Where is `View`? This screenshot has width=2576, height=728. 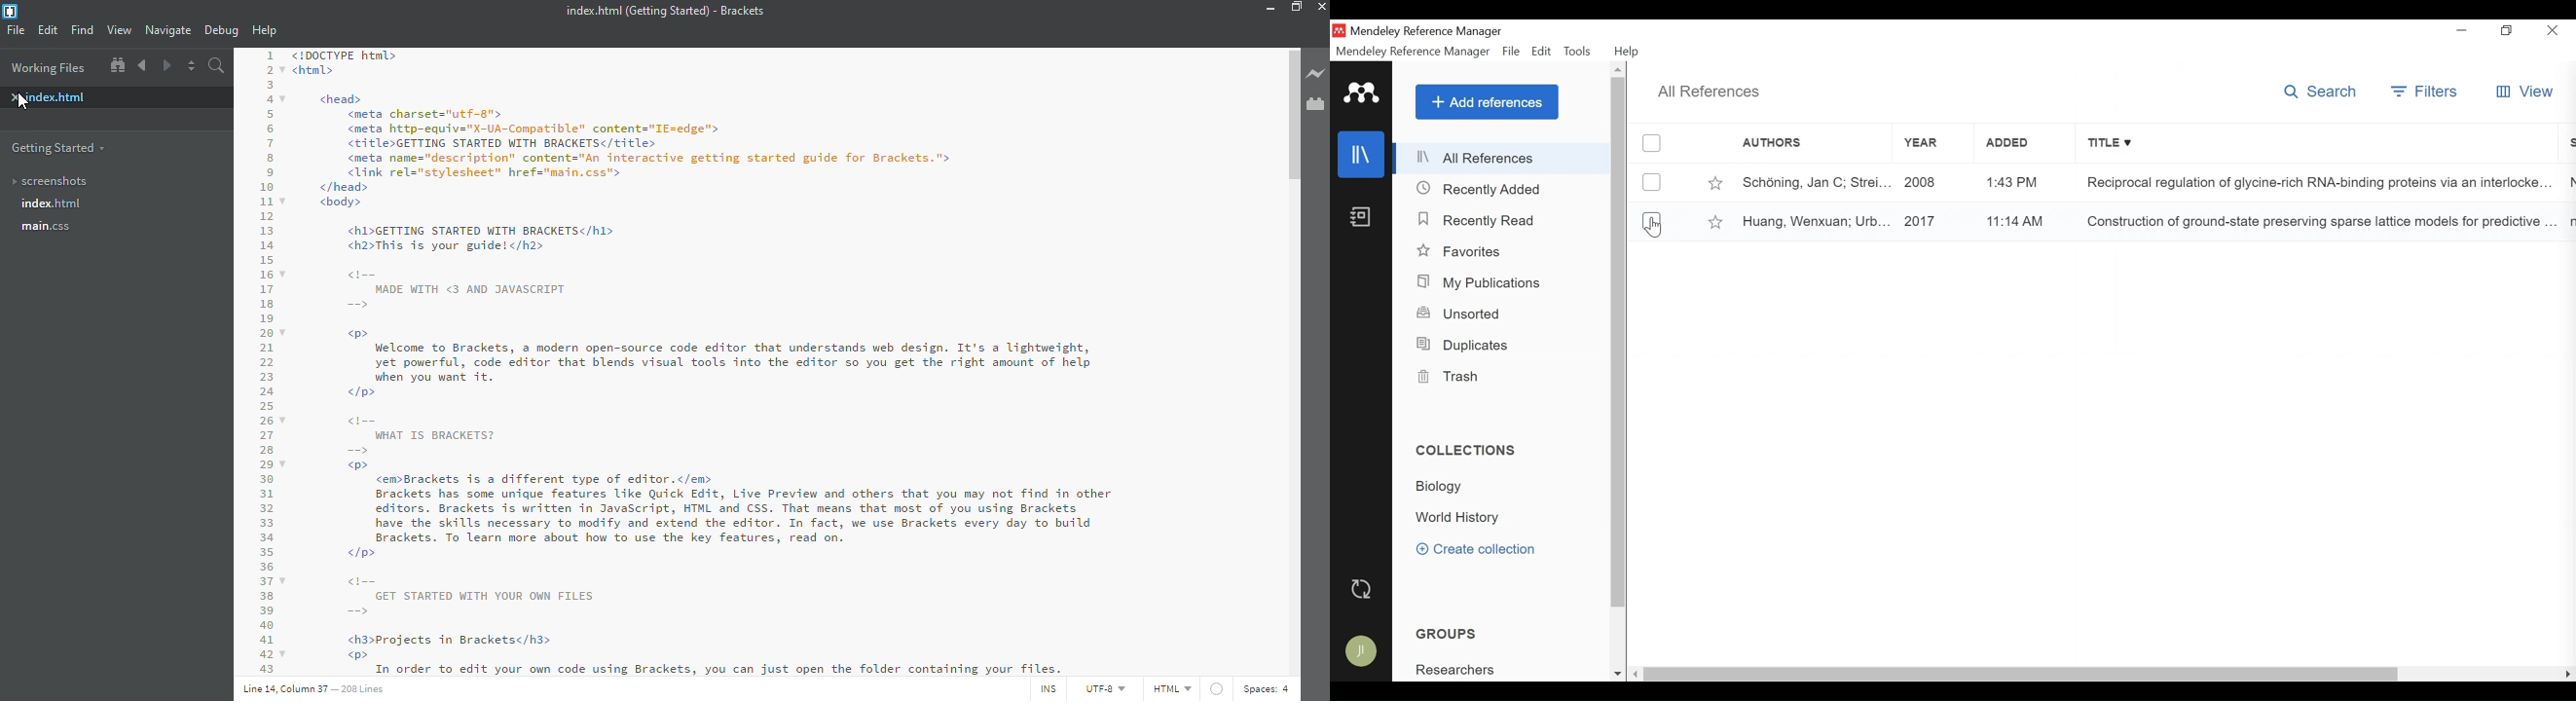
View is located at coordinates (2525, 93).